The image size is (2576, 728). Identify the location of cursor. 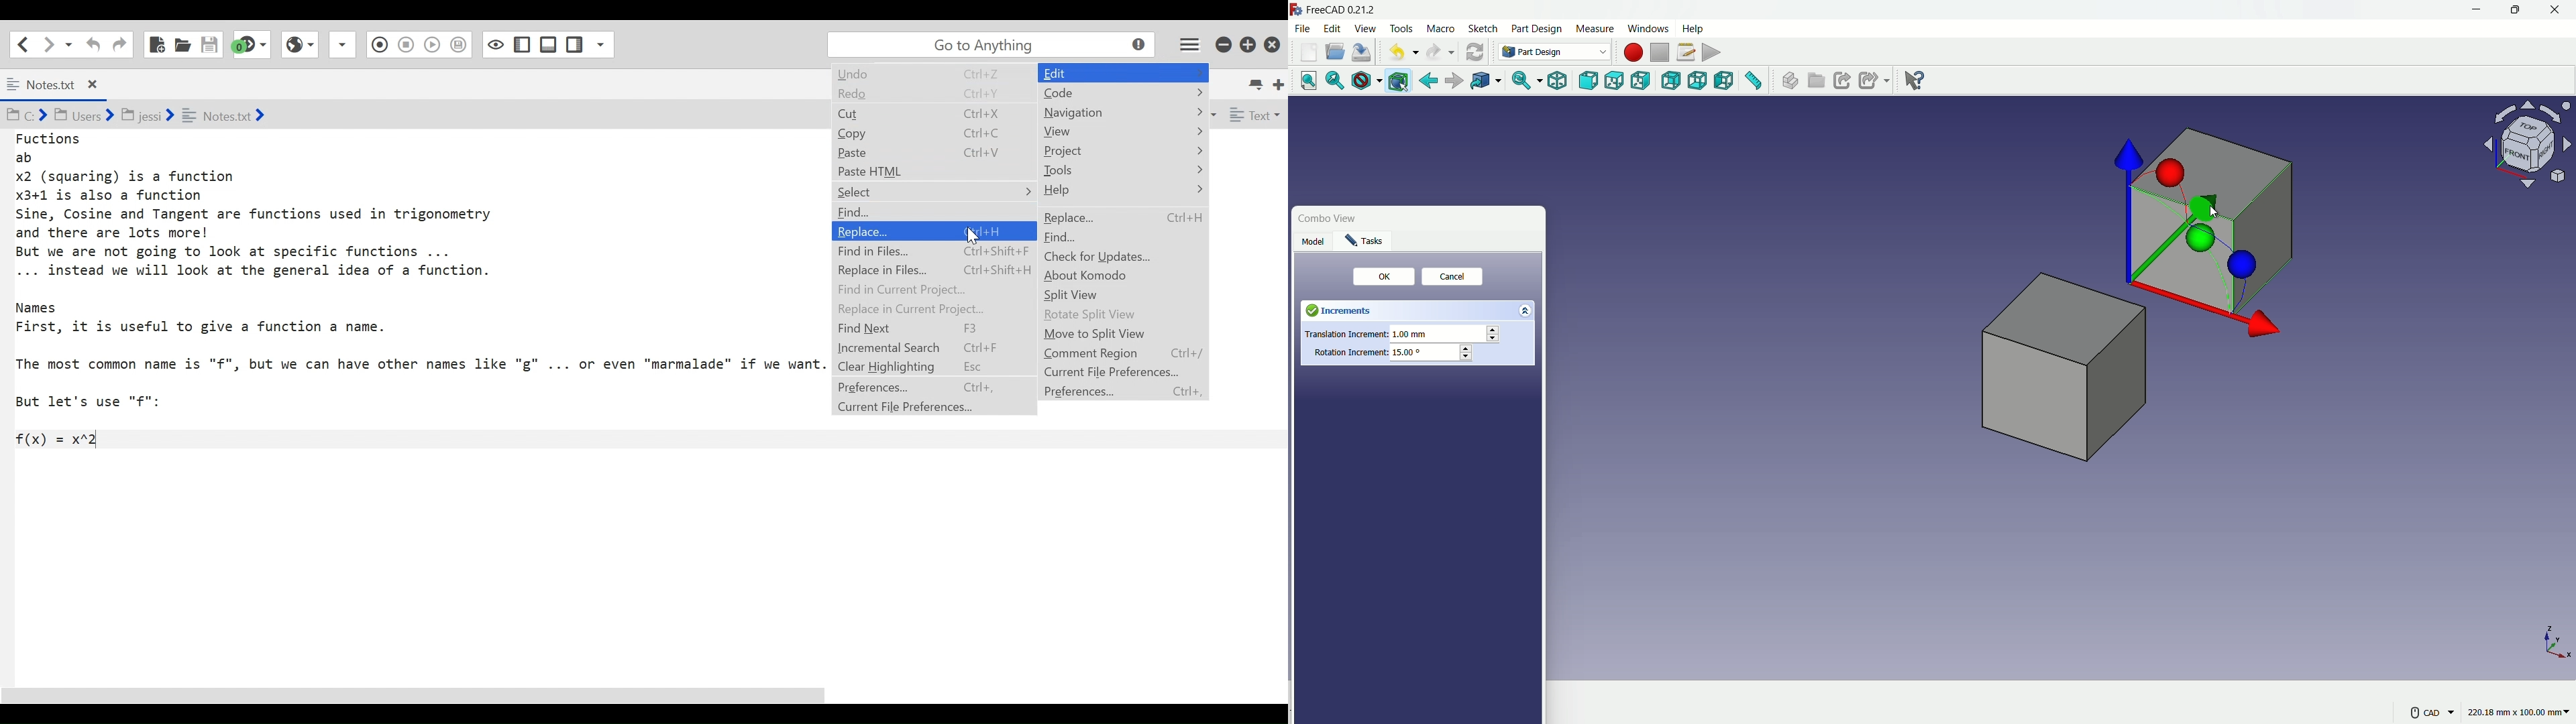
(974, 237).